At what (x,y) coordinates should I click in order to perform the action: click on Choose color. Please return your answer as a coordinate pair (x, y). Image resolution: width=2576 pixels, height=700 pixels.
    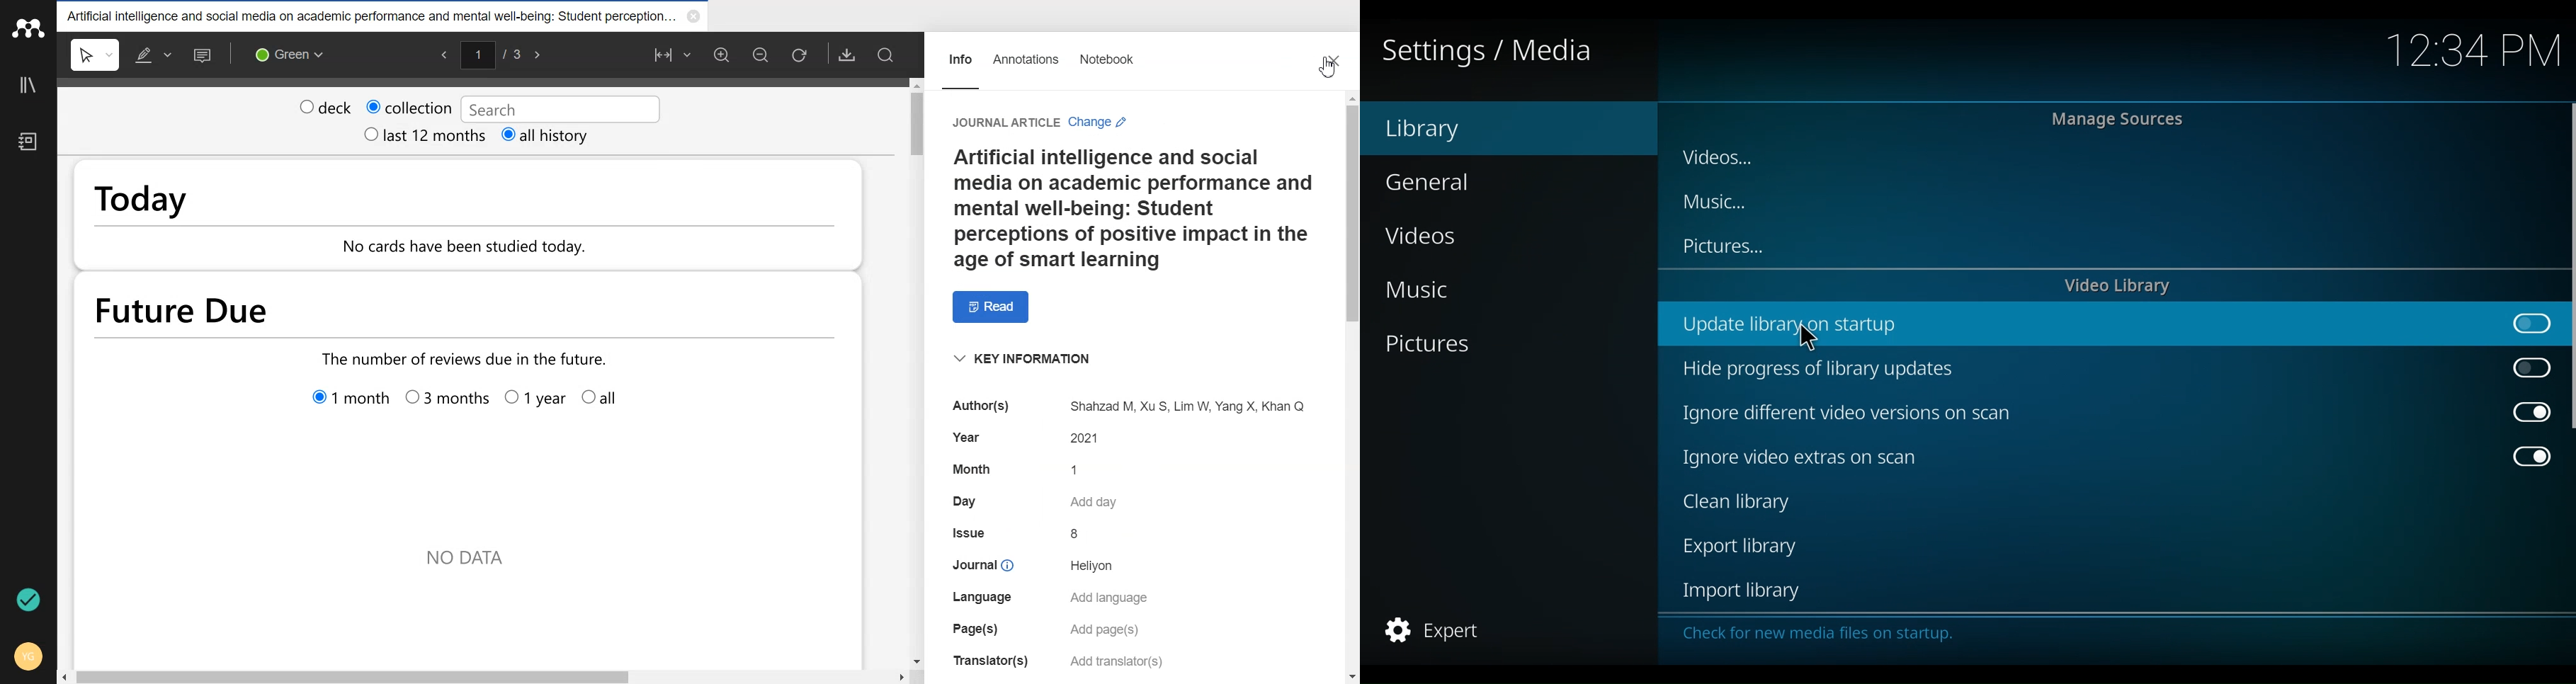
    Looking at the image, I should click on (288, 54).